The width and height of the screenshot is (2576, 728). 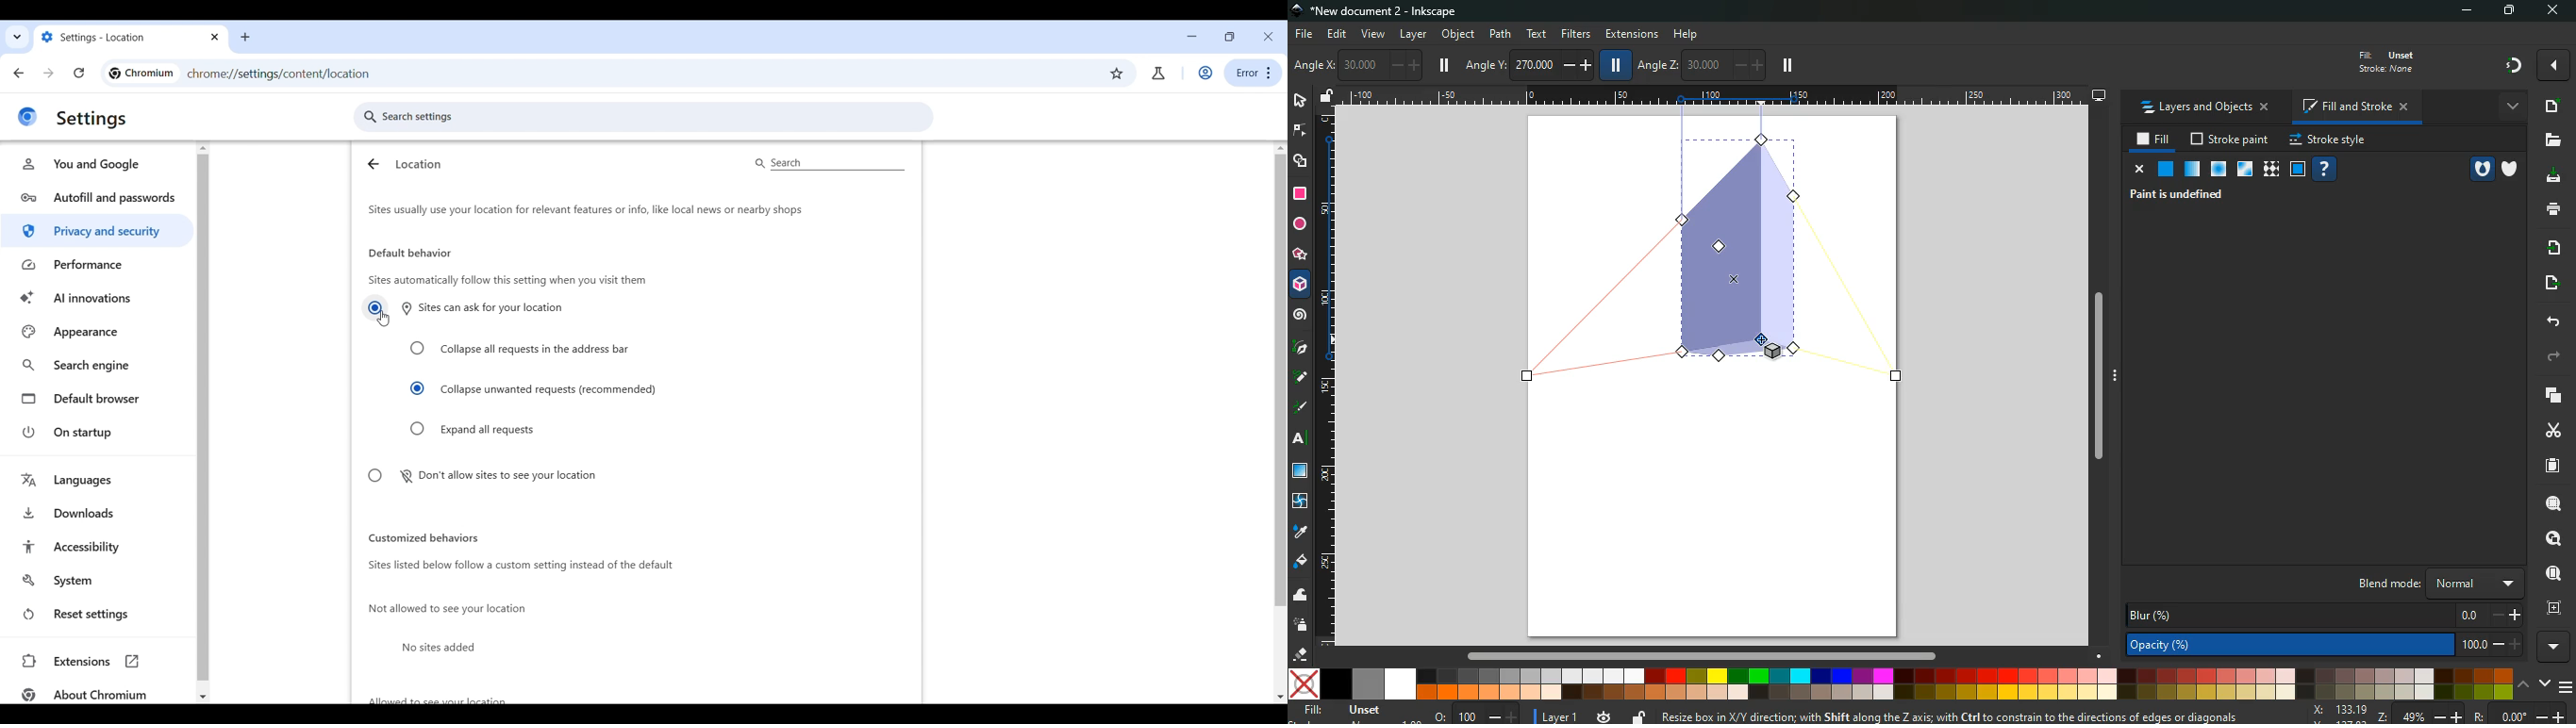 I want to click on You and Google, so click(x=97, y=164).